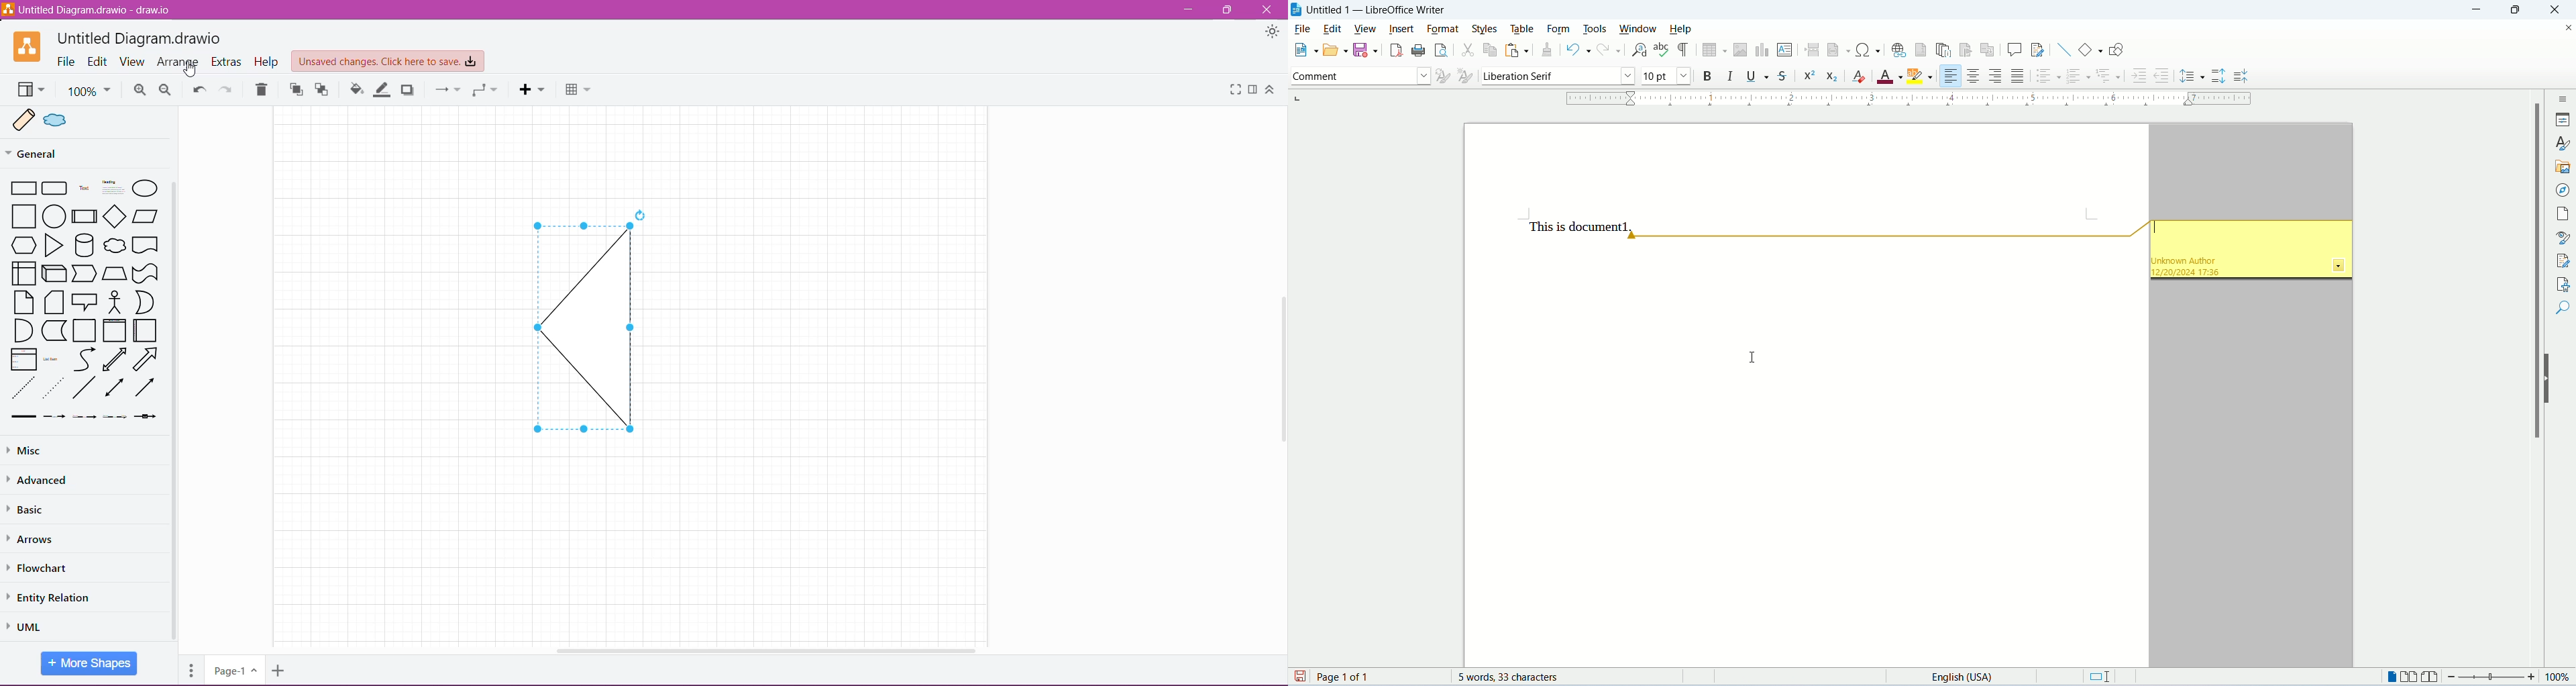 The height and width of the screenshot is (700, 2576). What do you see at coordinates (1518, 50) in the screenshot?
I see `paste` at bounding box center [1518, 50].